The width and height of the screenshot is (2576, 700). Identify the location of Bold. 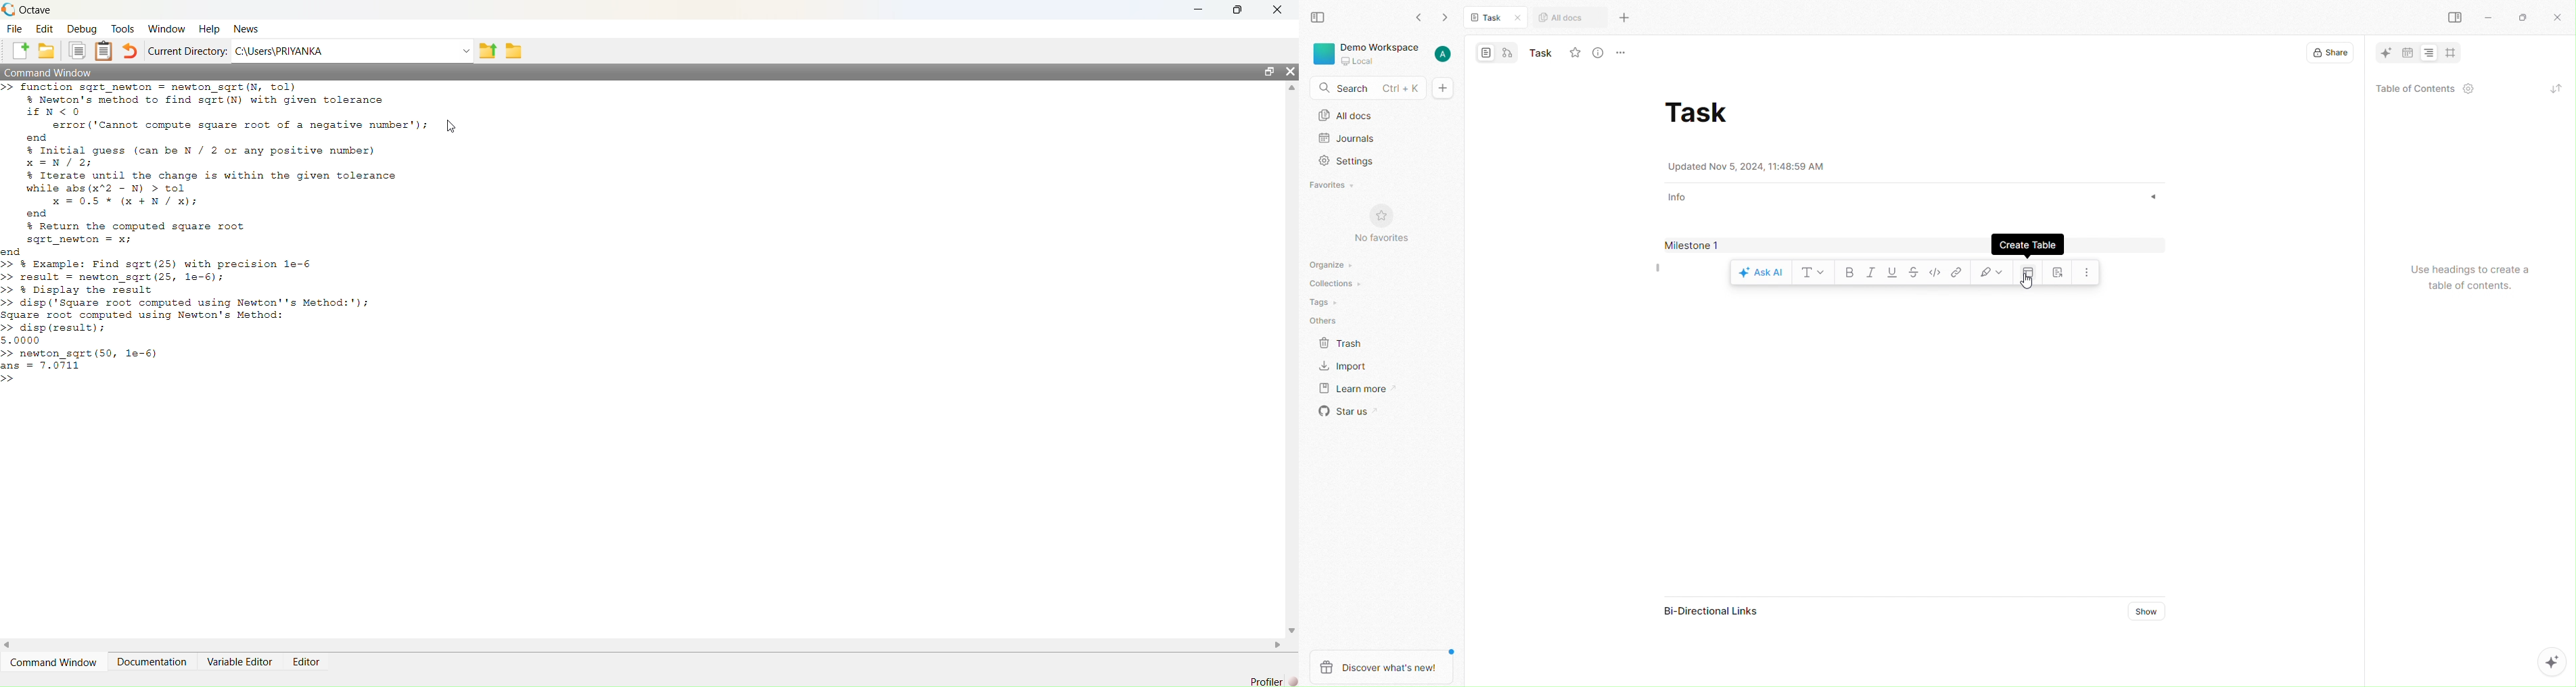
(1848, 274).